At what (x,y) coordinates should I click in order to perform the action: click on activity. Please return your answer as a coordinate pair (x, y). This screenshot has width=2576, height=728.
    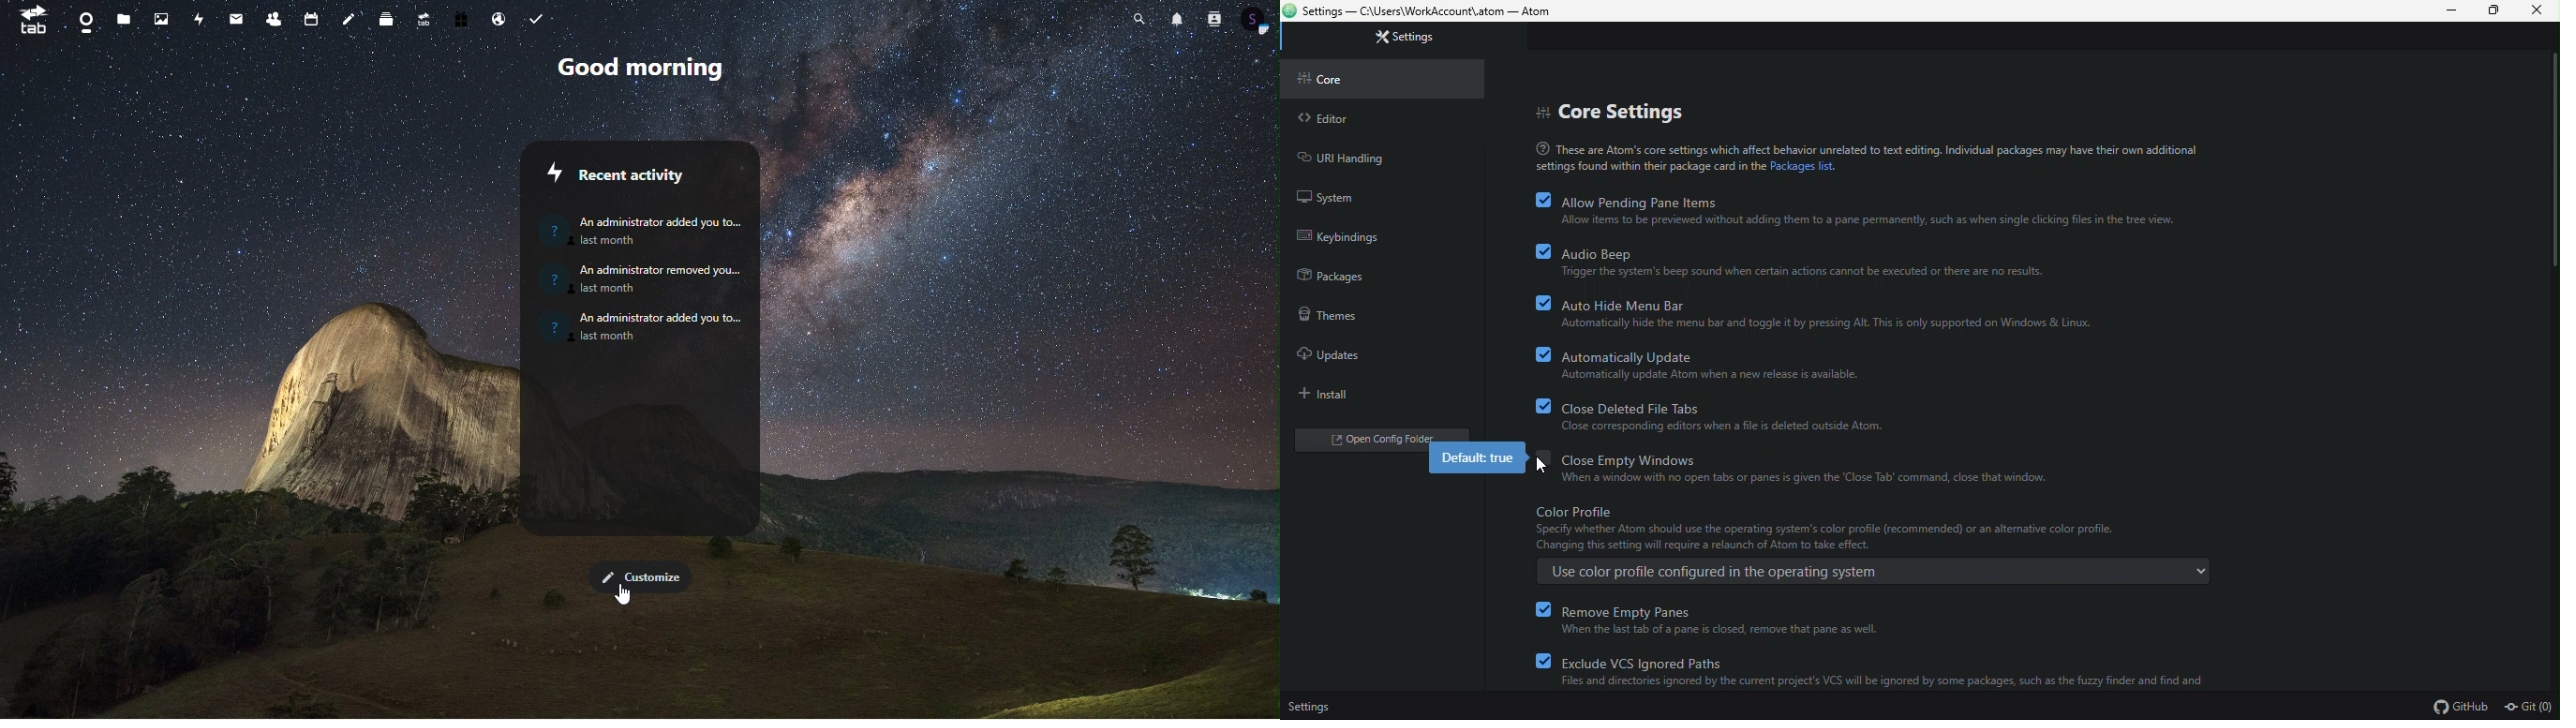
    Looking at the image, I should click on (200, 20).